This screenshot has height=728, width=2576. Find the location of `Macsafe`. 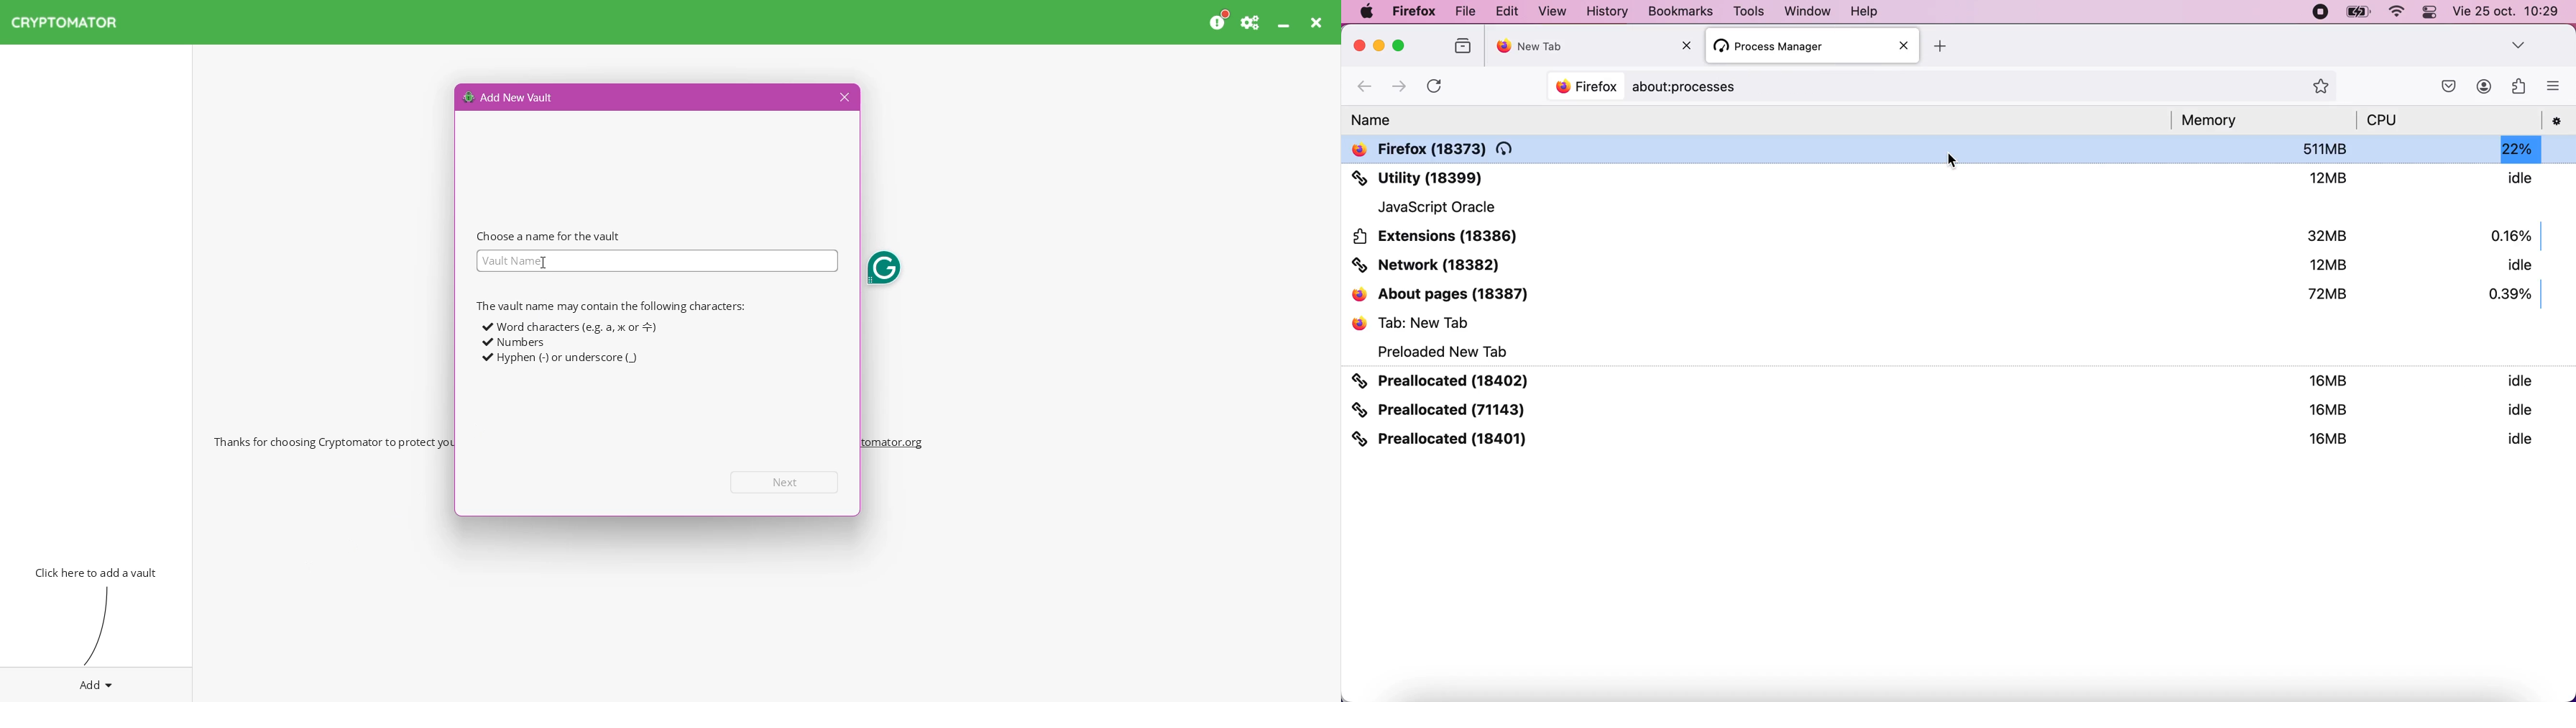

Macsafe is located at coordinates (2449, 86).